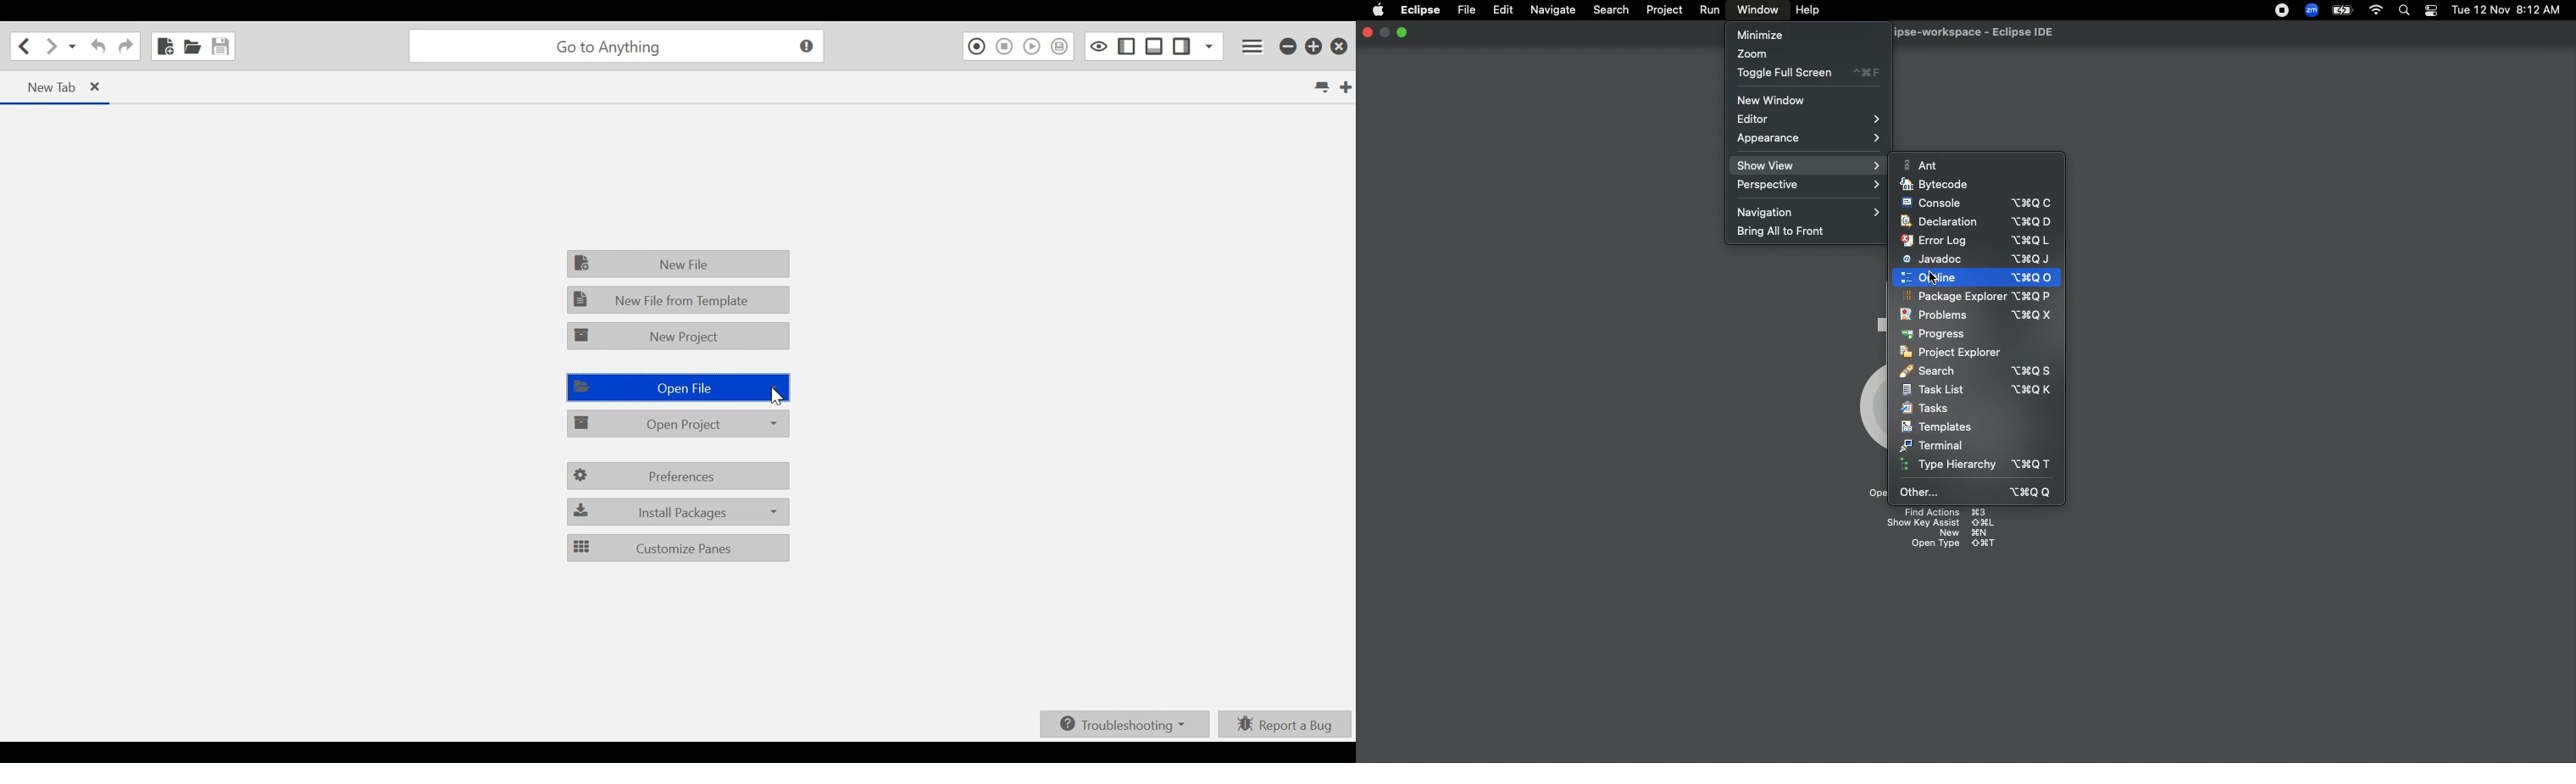  I want to click on Eclipse, so click(1420, 11).